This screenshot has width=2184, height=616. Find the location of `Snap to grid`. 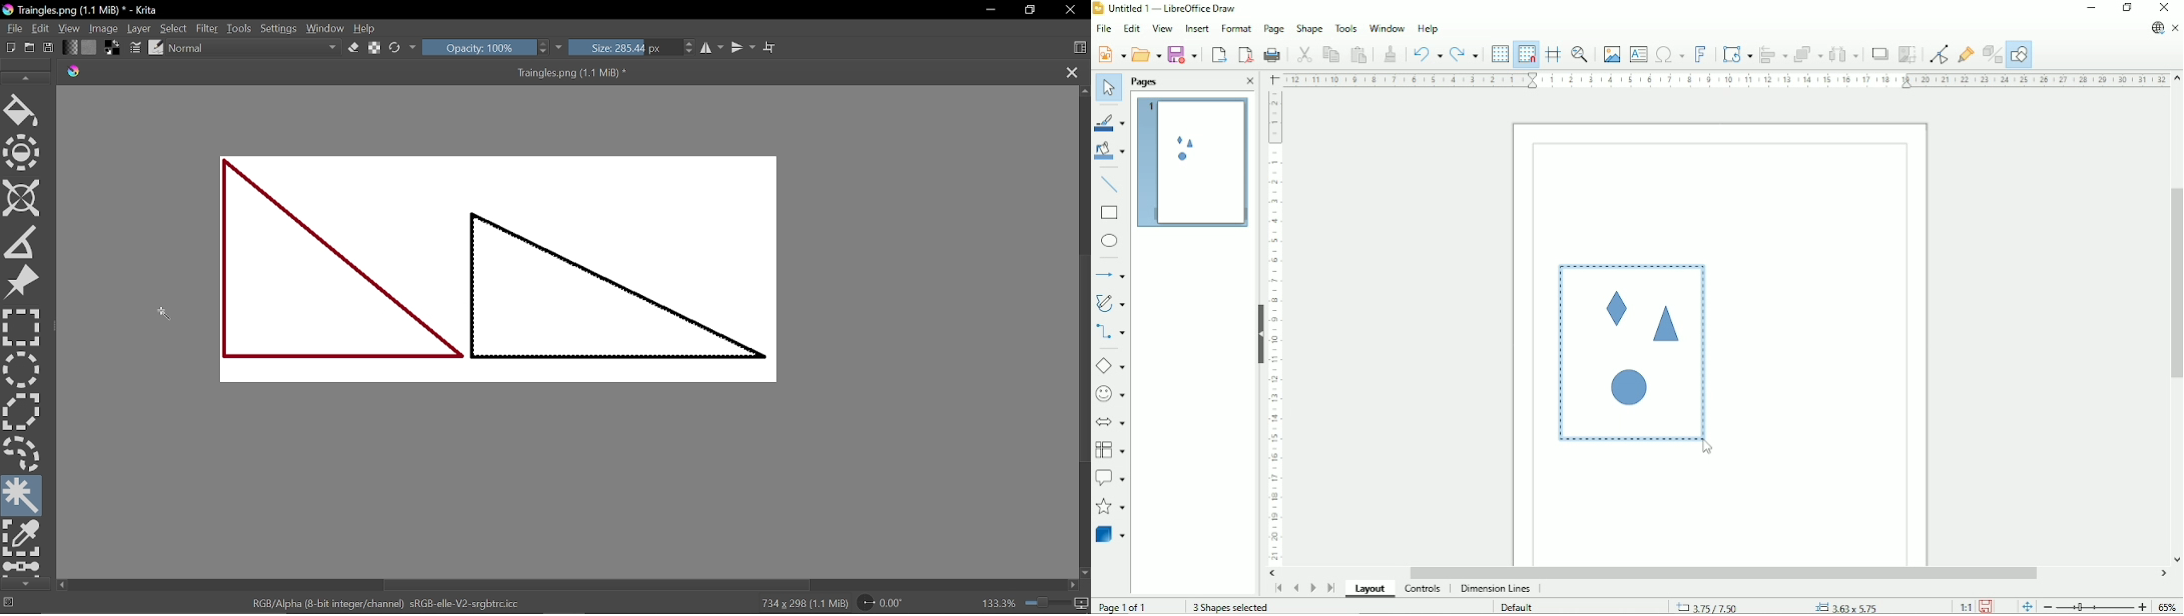

Snap to grid is located at coordinates (1526, 54).